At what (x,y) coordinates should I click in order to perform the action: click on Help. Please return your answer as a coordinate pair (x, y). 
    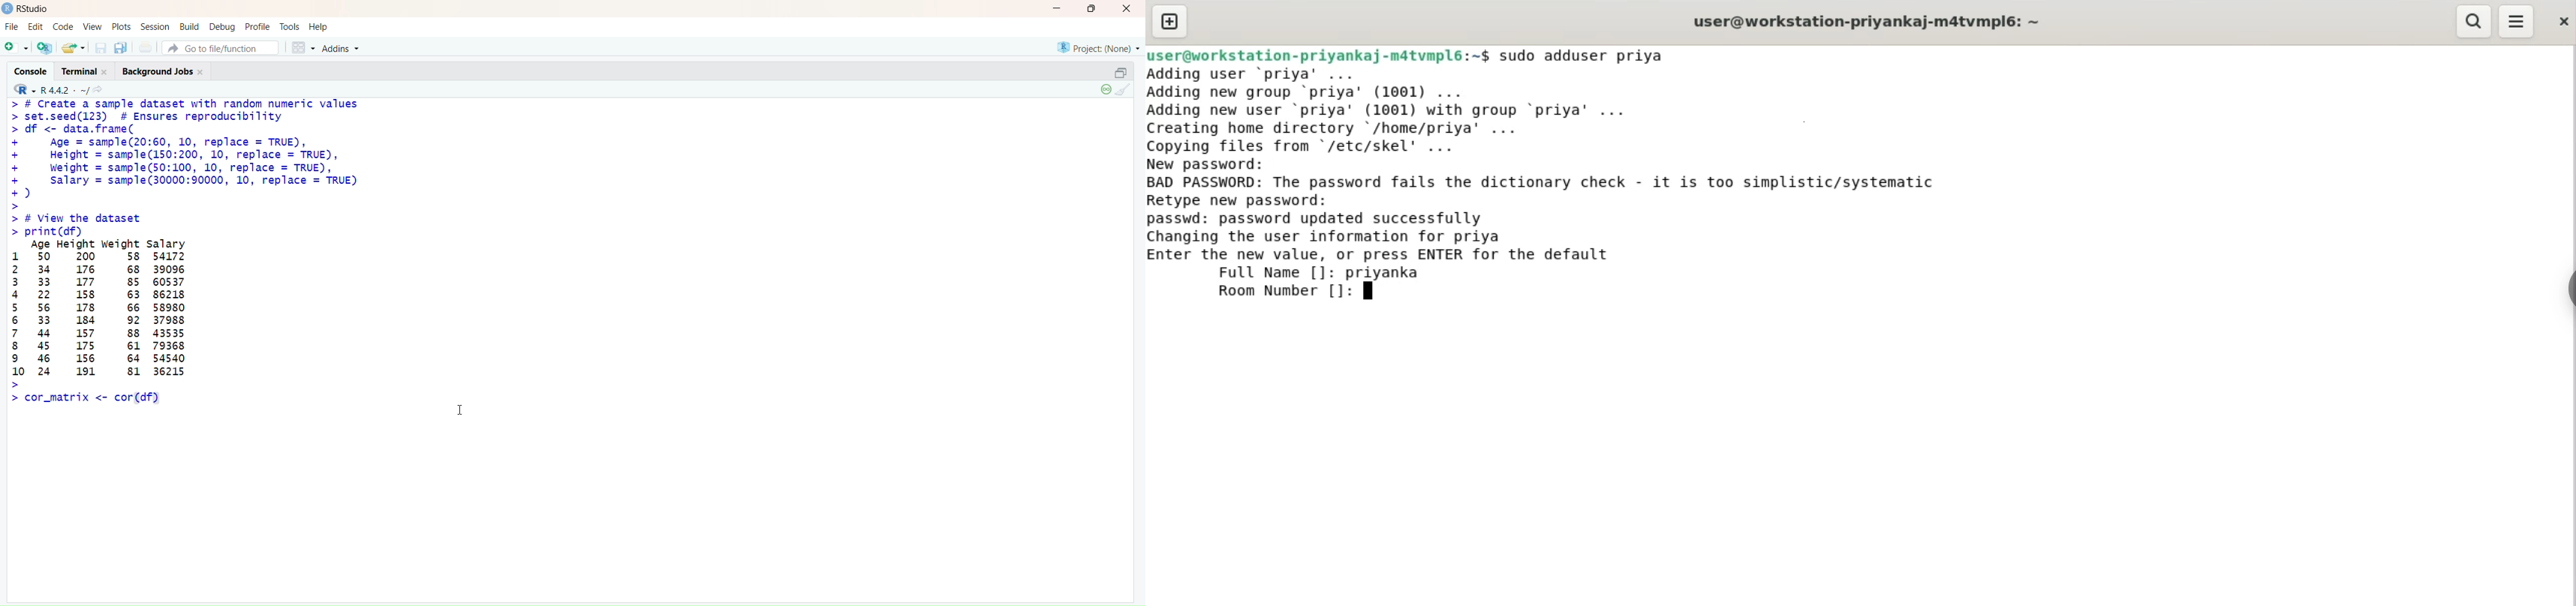
    Looking at the image, I should click on (318, 24).